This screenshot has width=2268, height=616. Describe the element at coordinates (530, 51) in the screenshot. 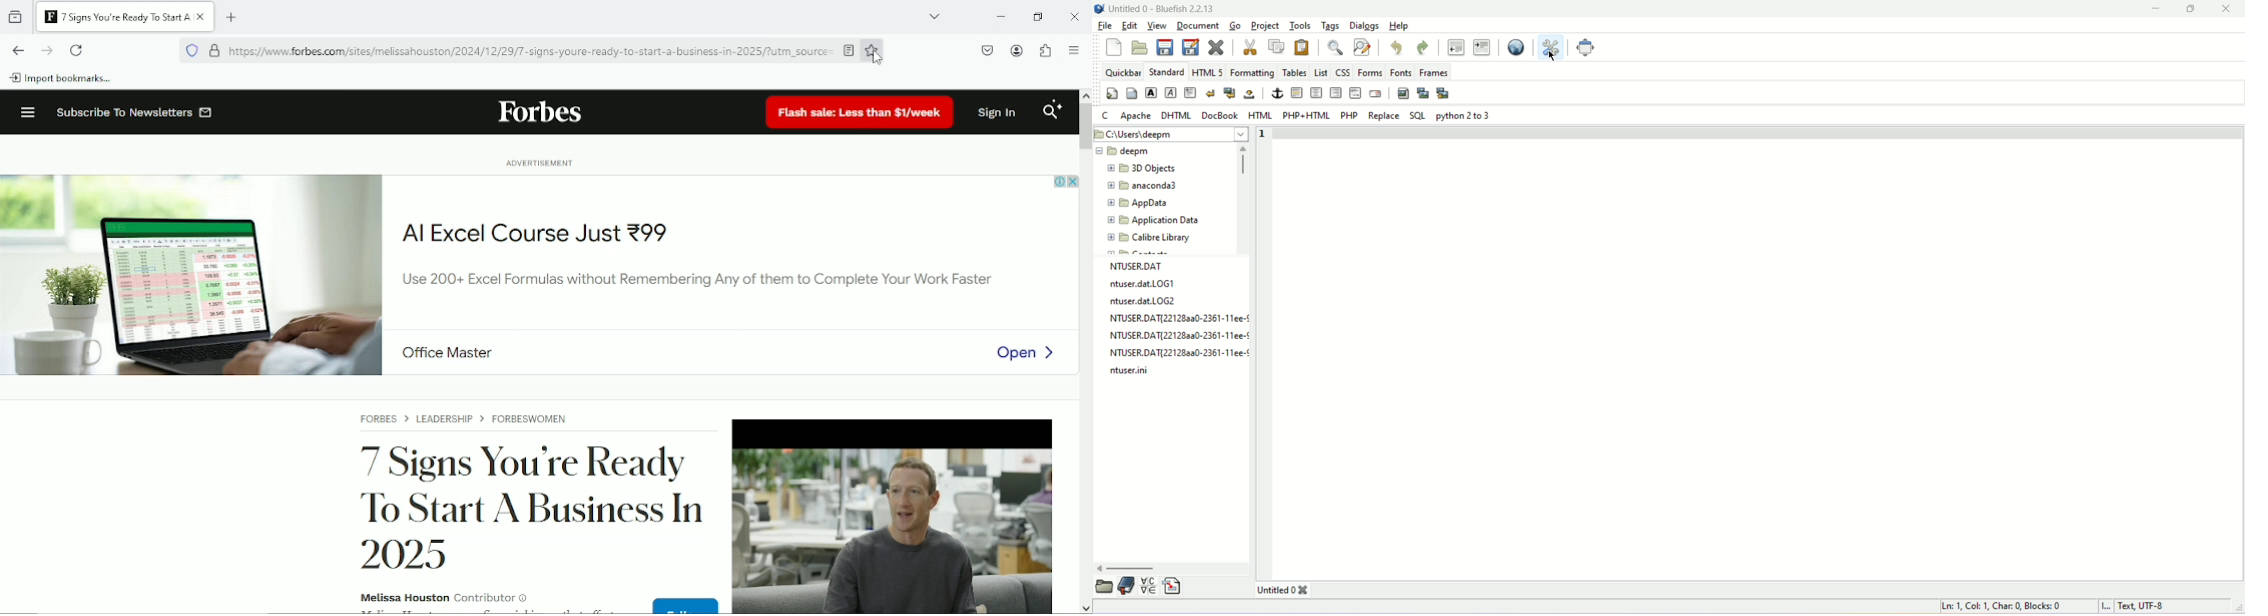

I see `https://www.forbes.com/sites/melissahouston/2024/12/29/7-signs-youre-ready-to-start-a-business-in-2025` at that location.